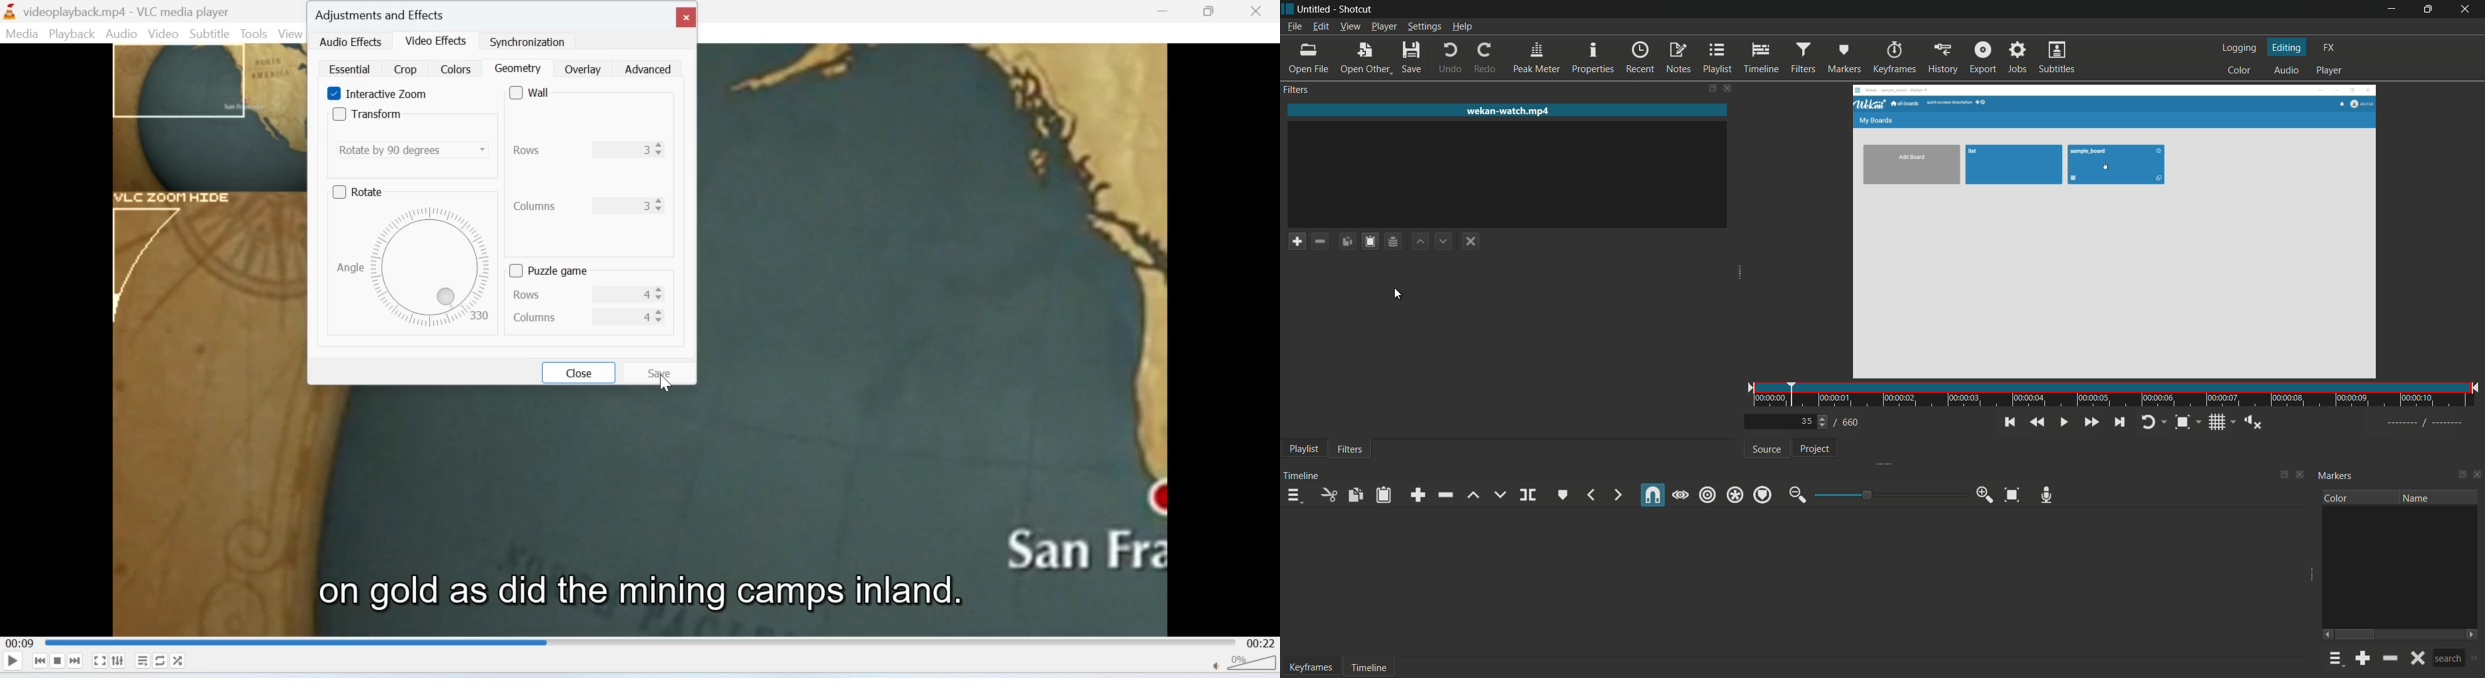 Image resolution: width=2492 pixels, height=700 pixels. I want to click on toggle player looping, so click(2153, 422).